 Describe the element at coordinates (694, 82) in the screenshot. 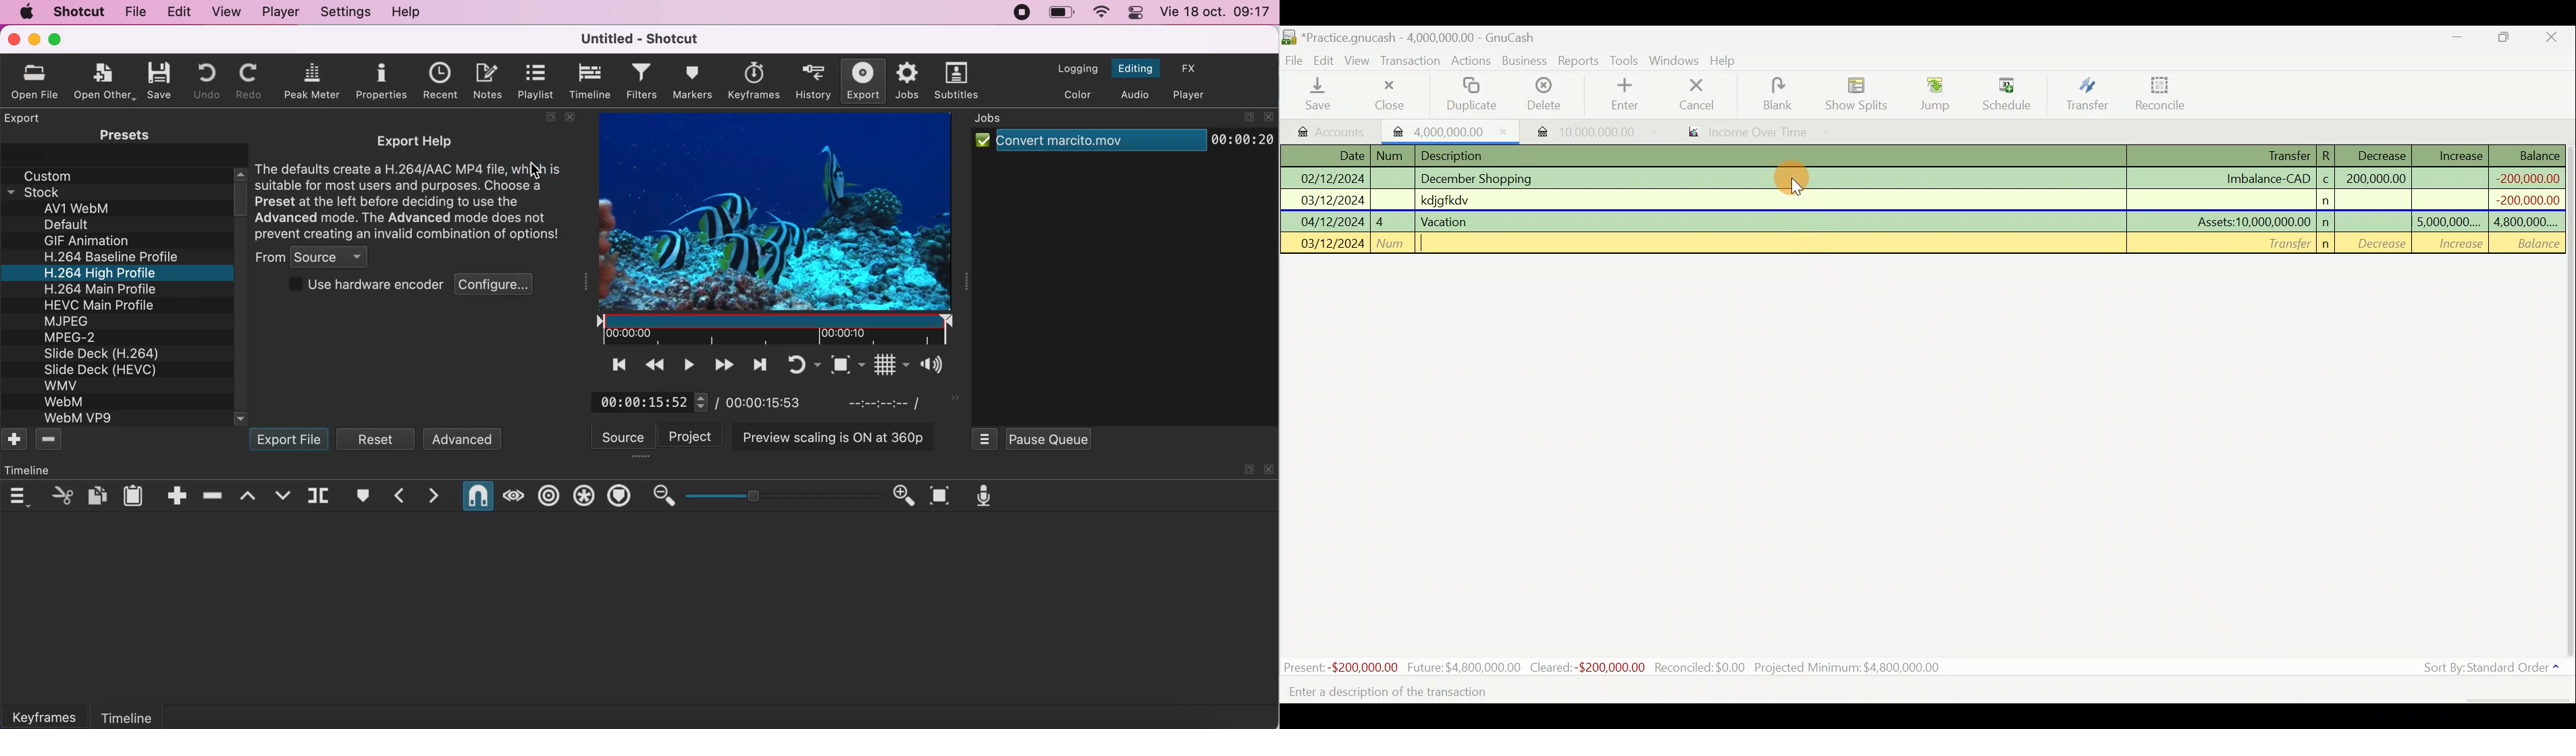

I see `markers` at that location.